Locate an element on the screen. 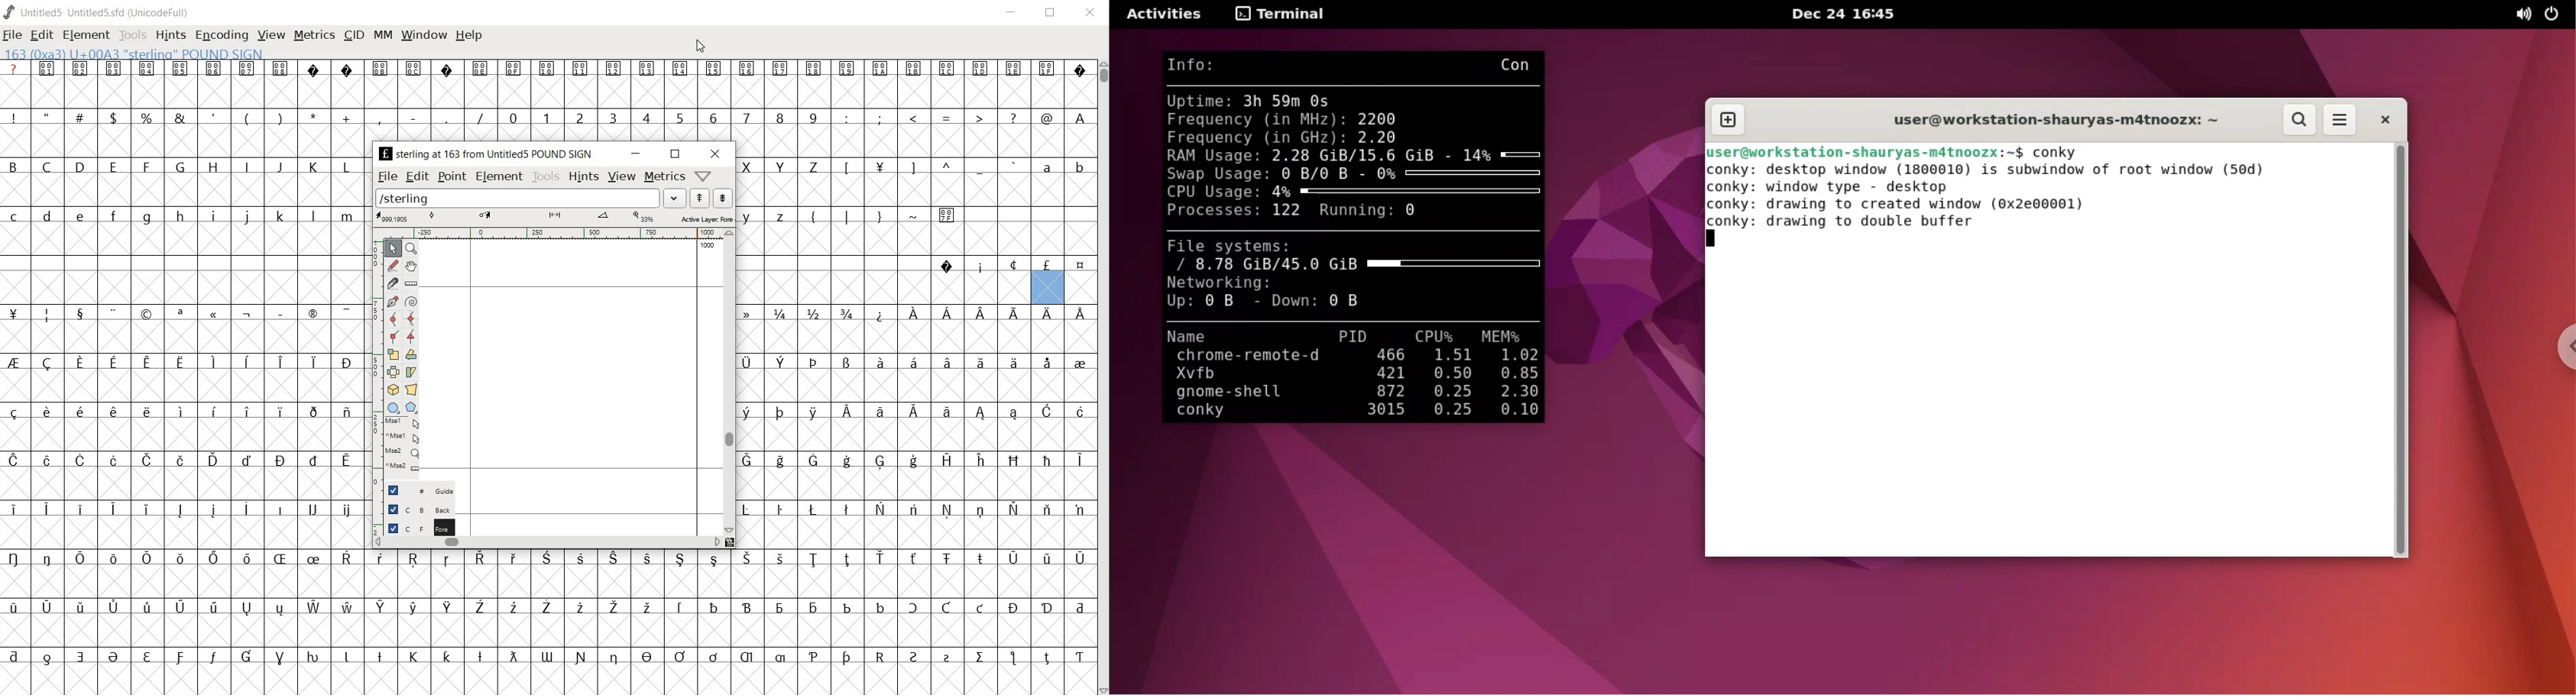  X is located at coordinates (750, 167).